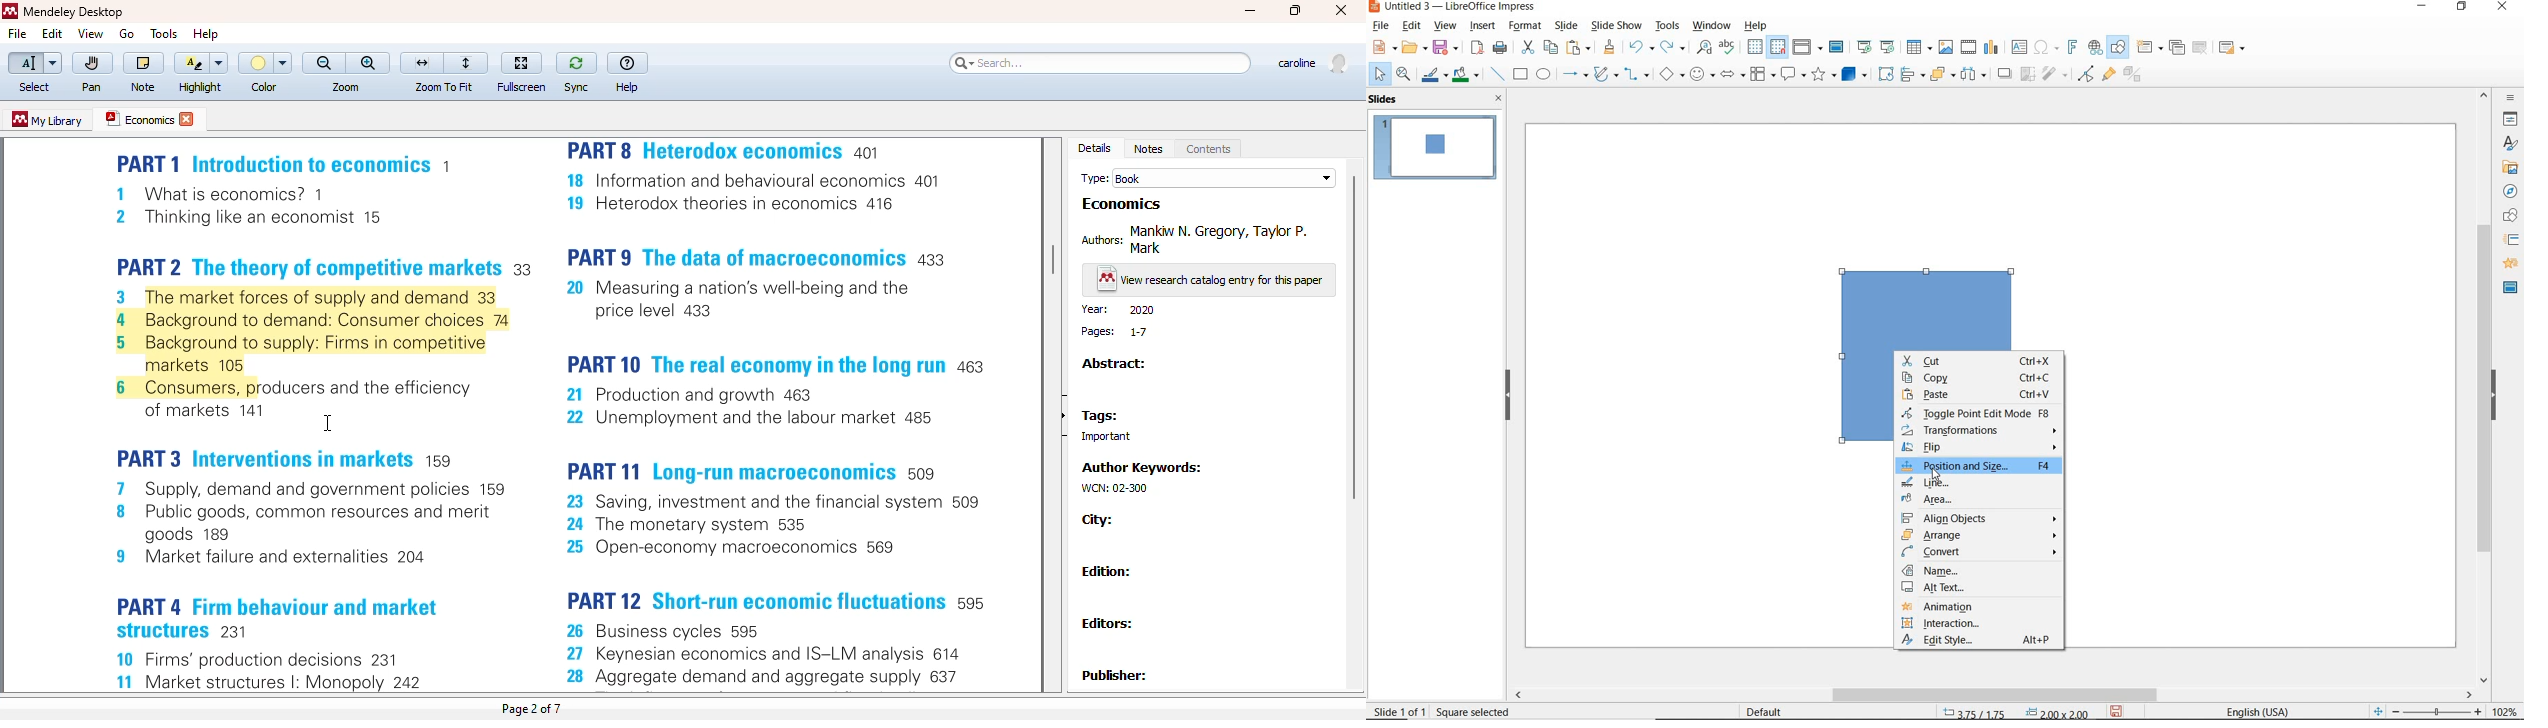  Describe the element at coordinates (2178, 48) in the screenshot. I see `duplicate slide` at that location.